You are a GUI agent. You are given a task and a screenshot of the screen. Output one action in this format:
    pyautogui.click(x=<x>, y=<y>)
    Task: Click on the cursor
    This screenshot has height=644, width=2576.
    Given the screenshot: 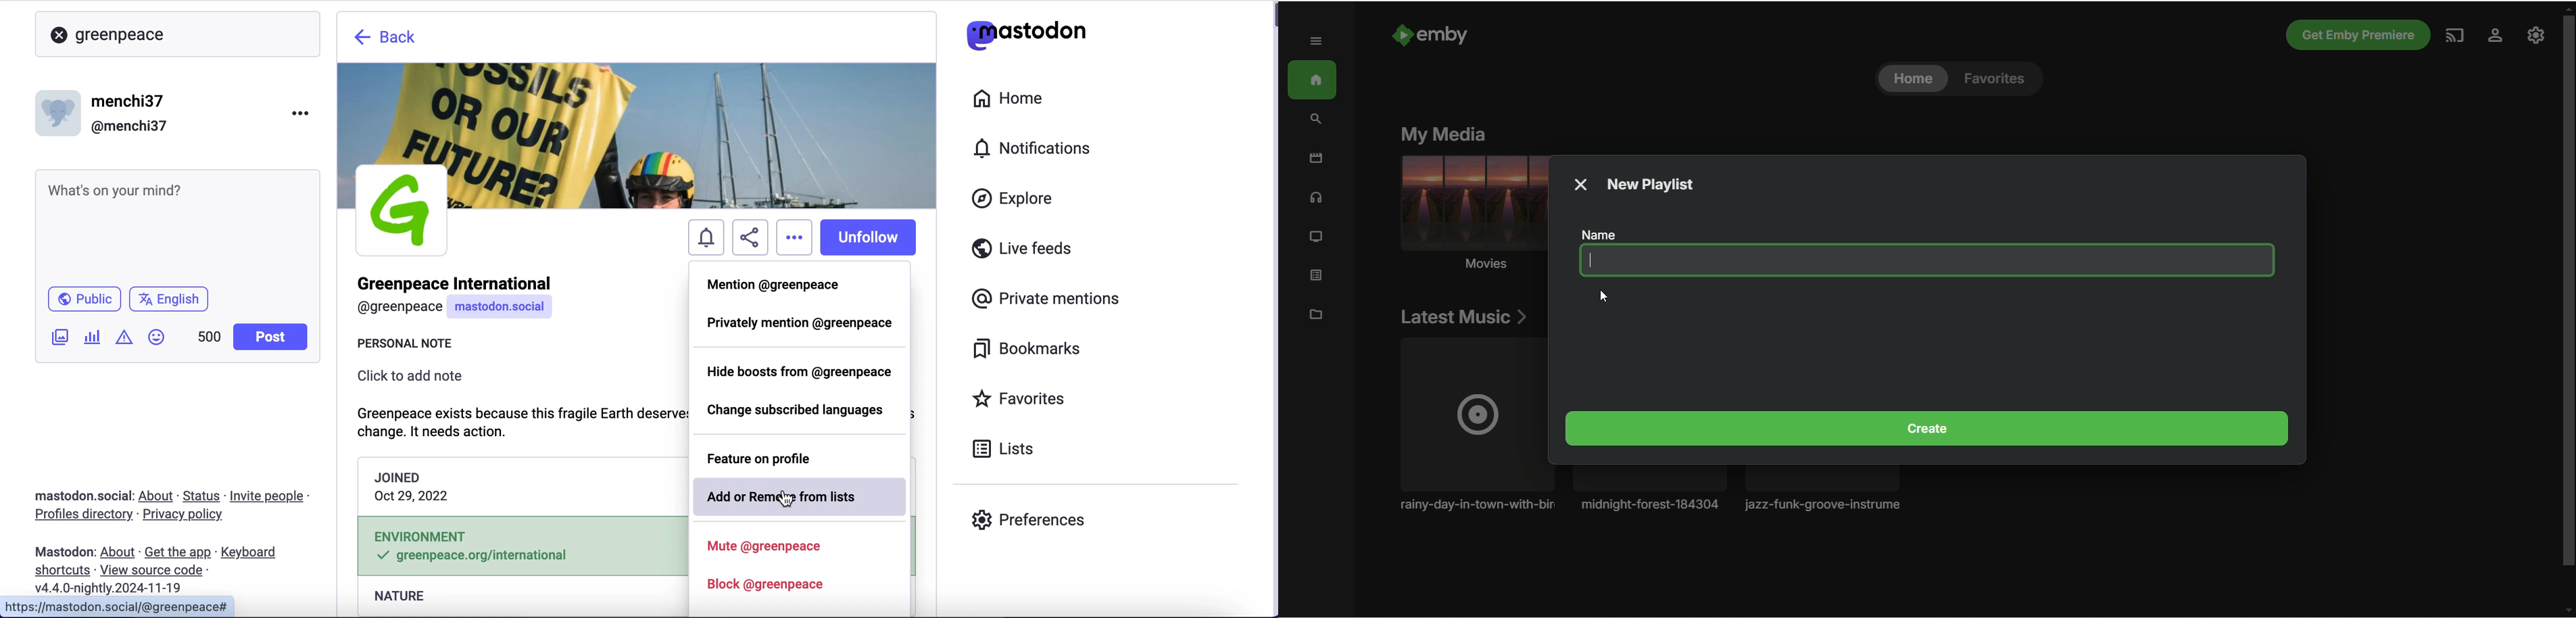 What is the action you would take?
    pyautogui.click(x=792, y=499)
    